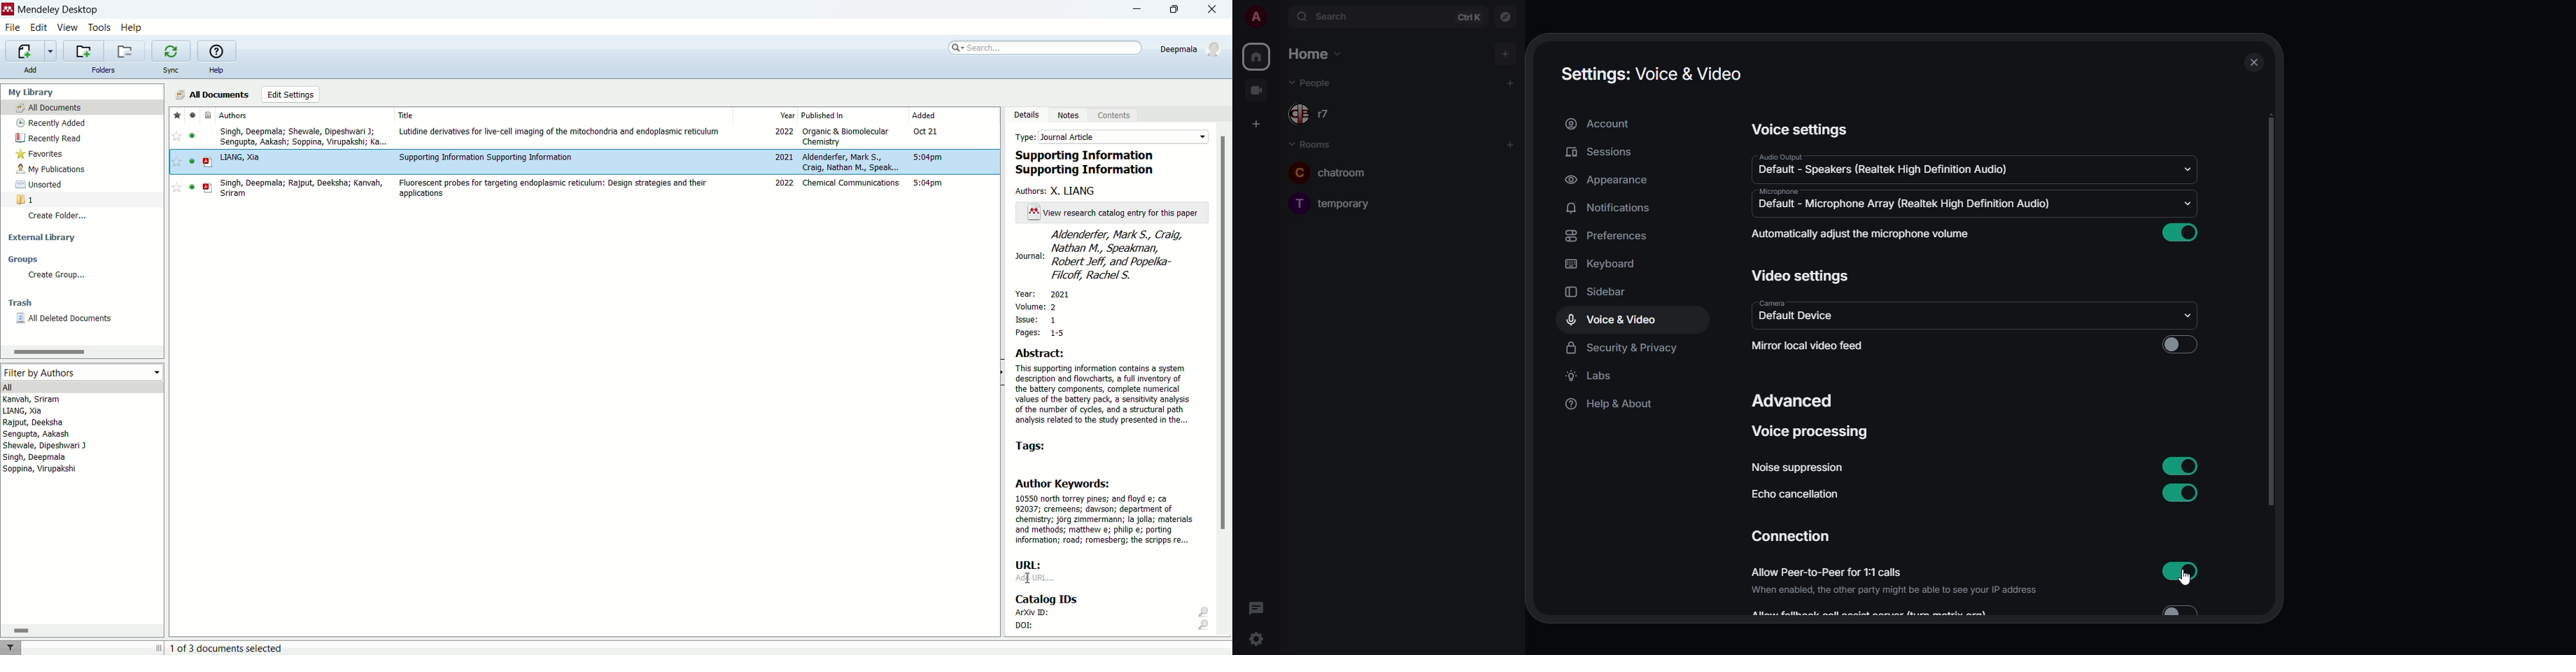  Describe the element at coordinates (1906, 204) in the screenshot. I see `default` at that location.